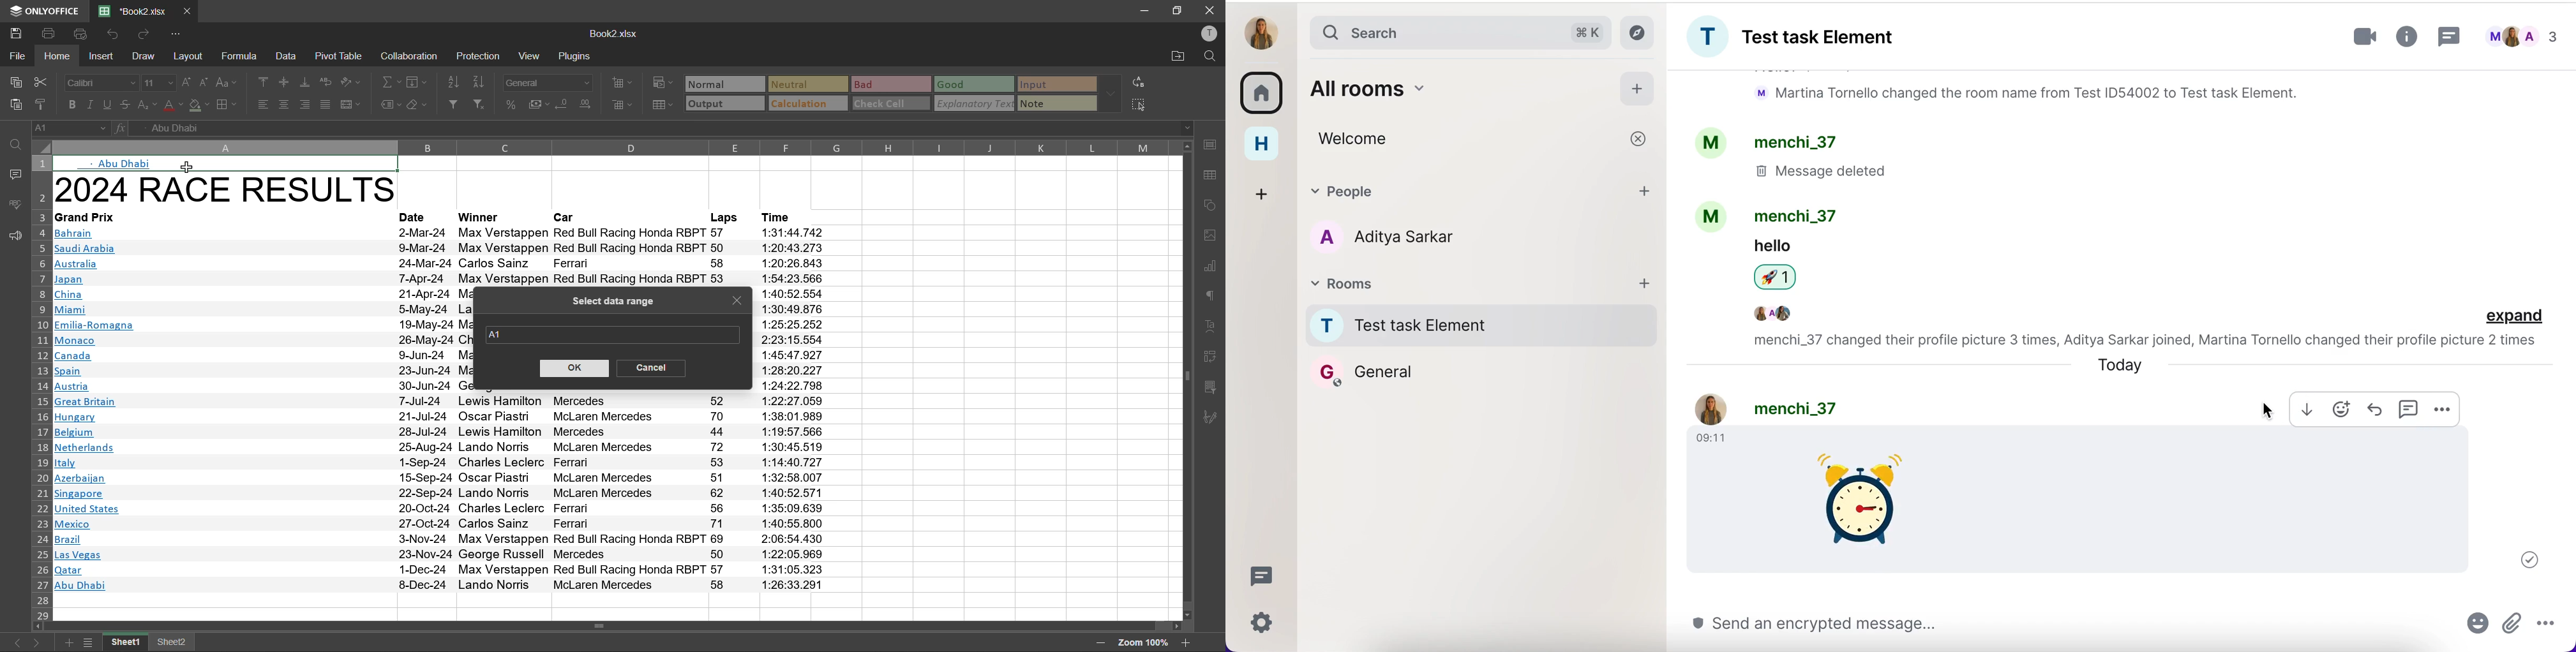  I want to click on more information, so click(2409, 37).